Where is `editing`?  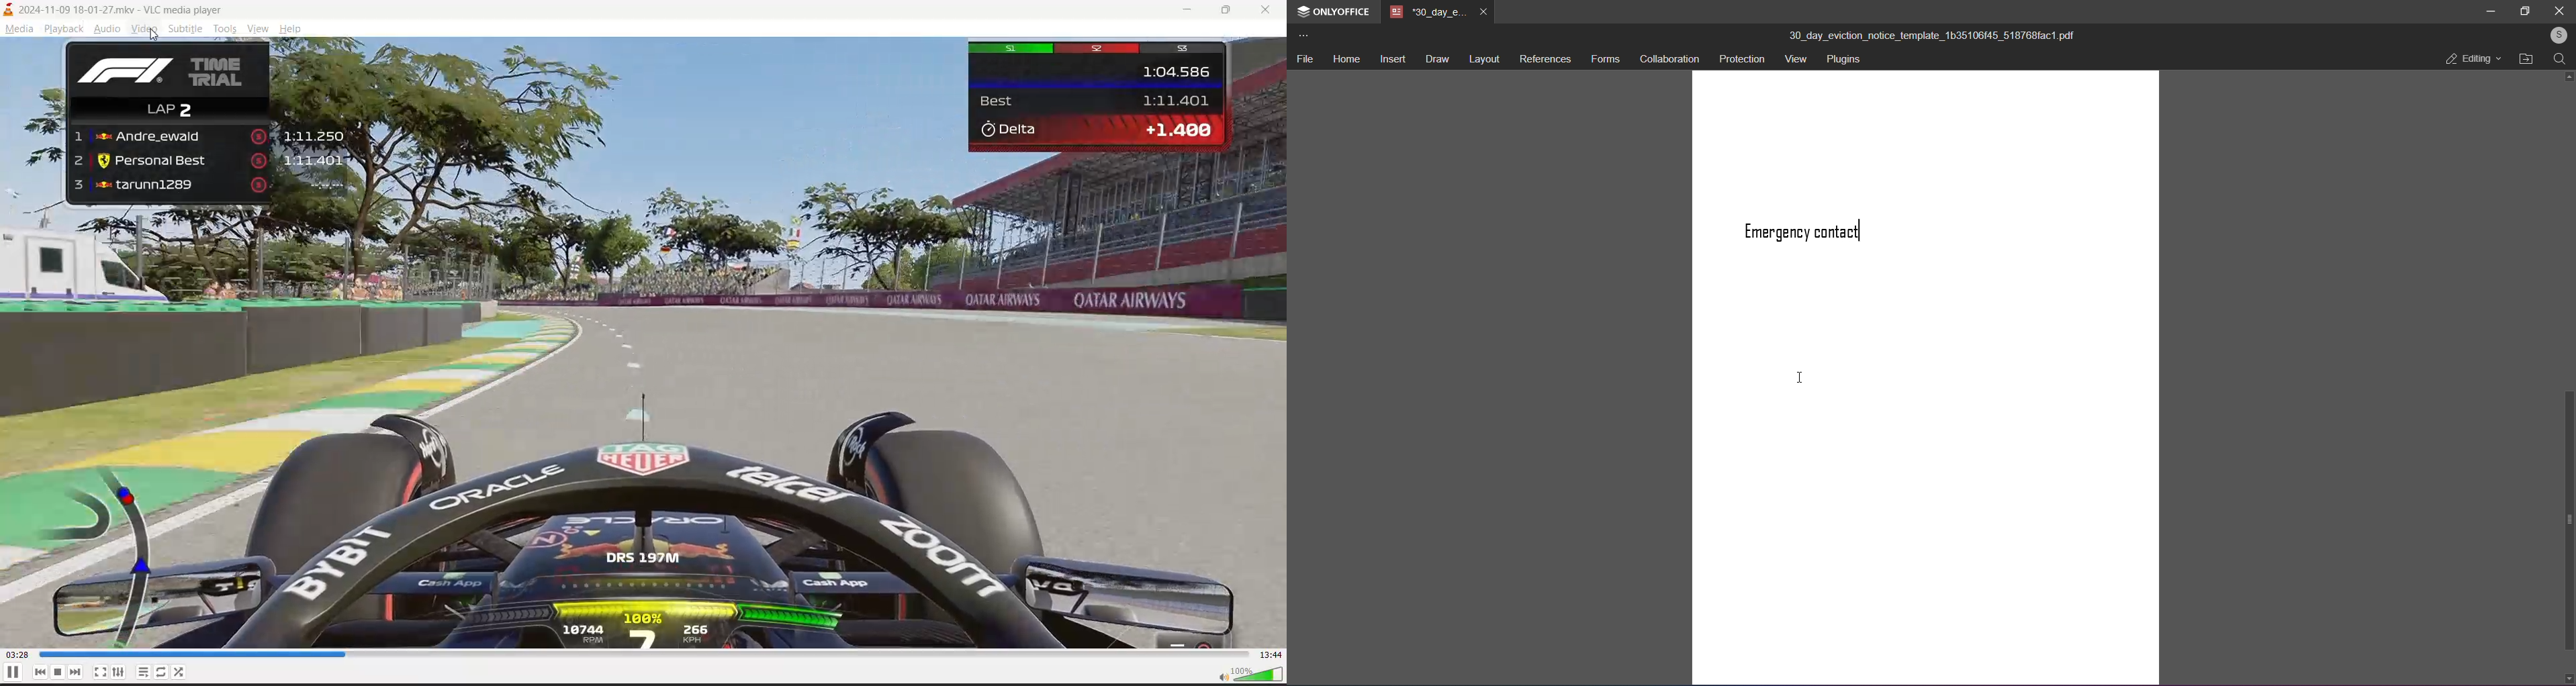
editing is located at coordinates (2471, 61).